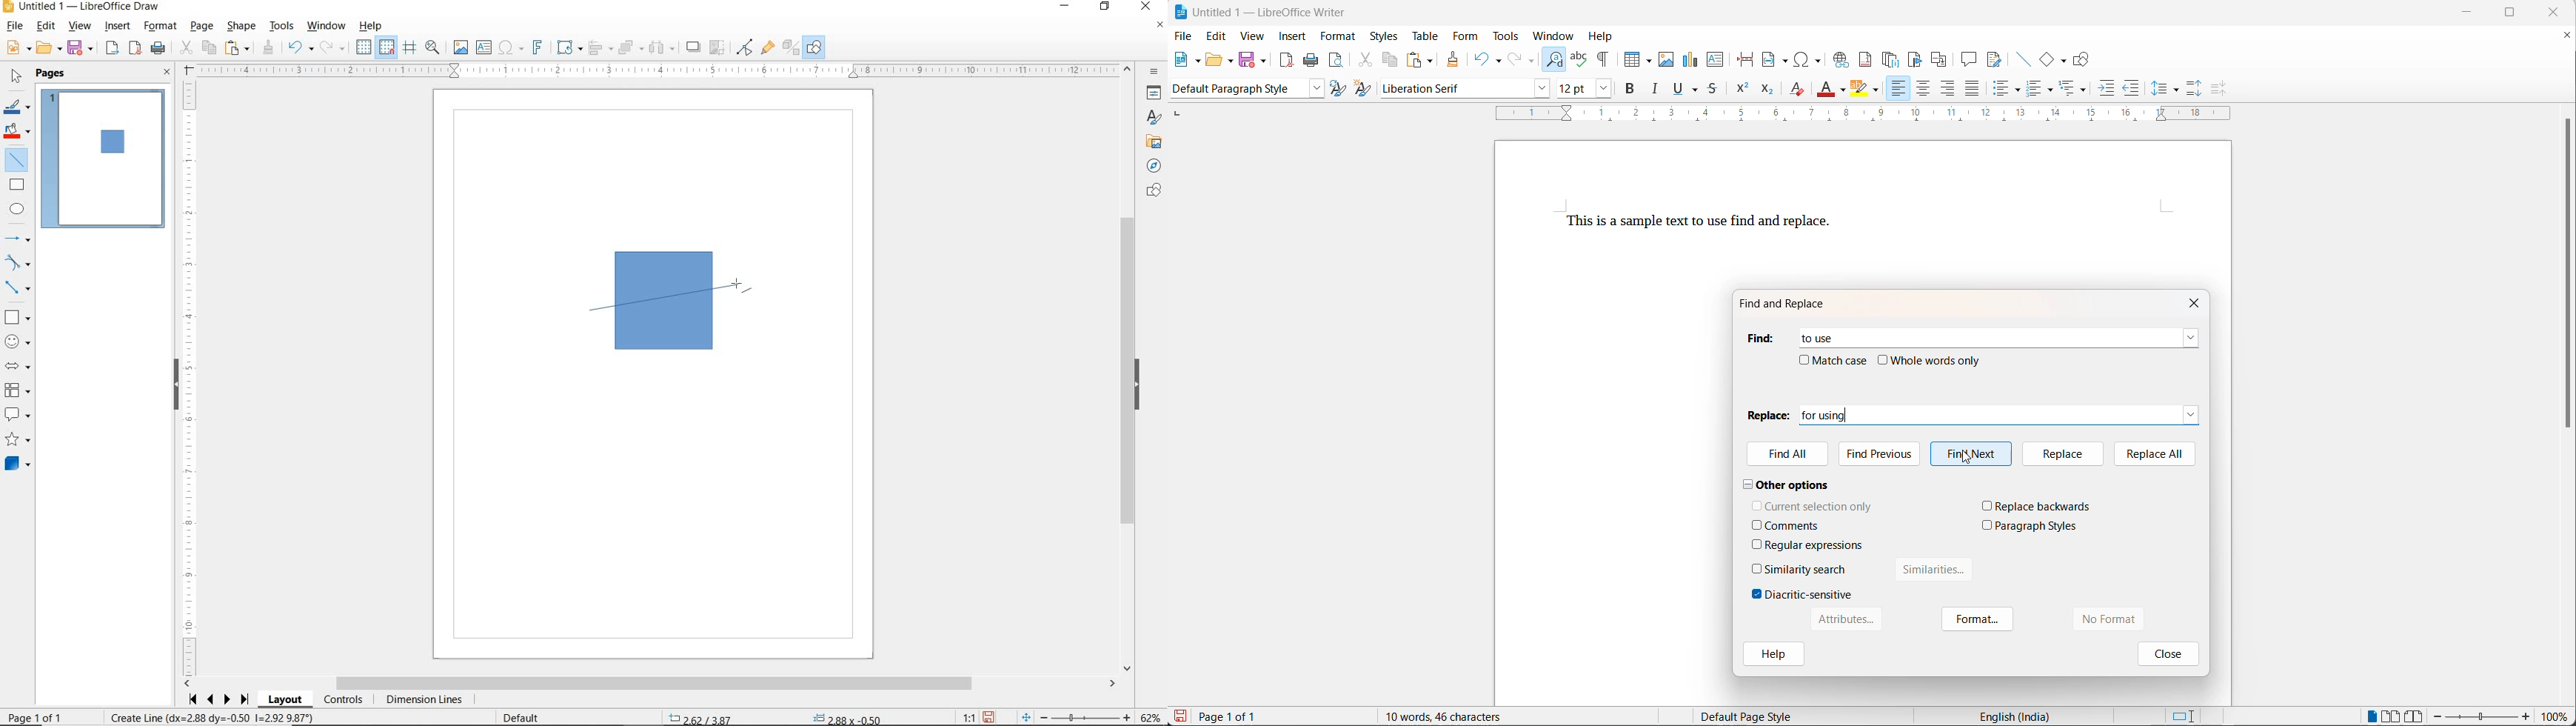 This screenshot has width=2576, height=728. I want to click on insert chart, so click(1692, 58).